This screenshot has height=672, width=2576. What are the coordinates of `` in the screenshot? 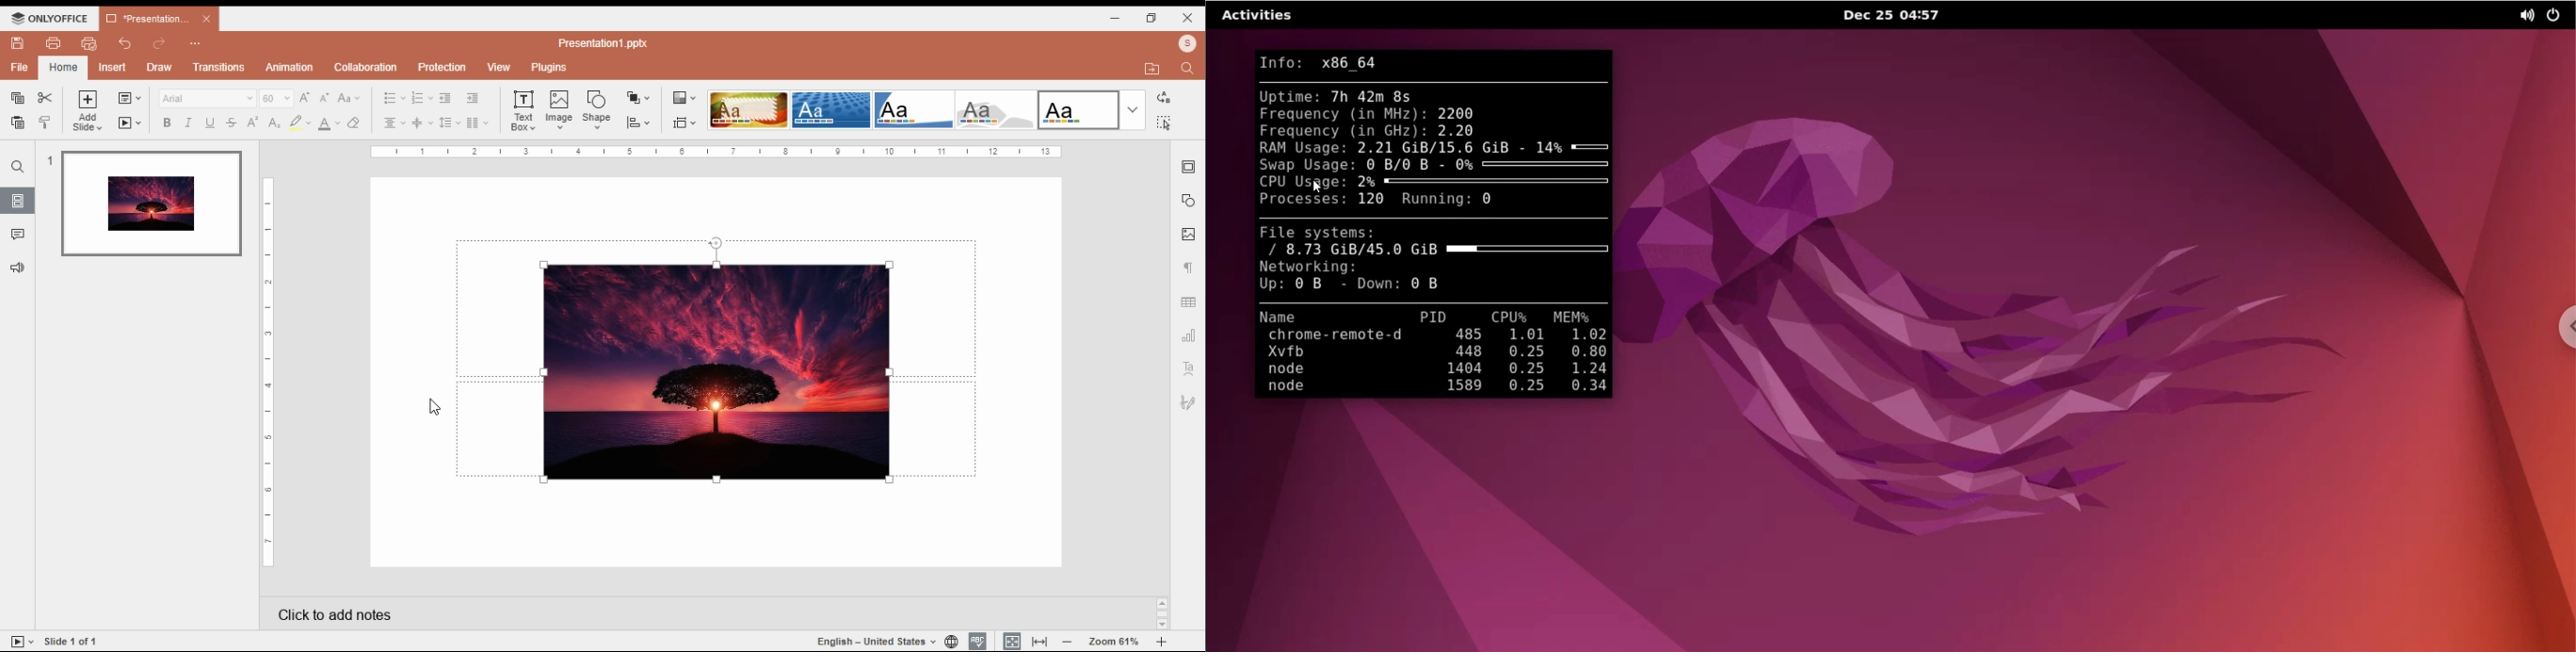 It's located at (1187, 402).